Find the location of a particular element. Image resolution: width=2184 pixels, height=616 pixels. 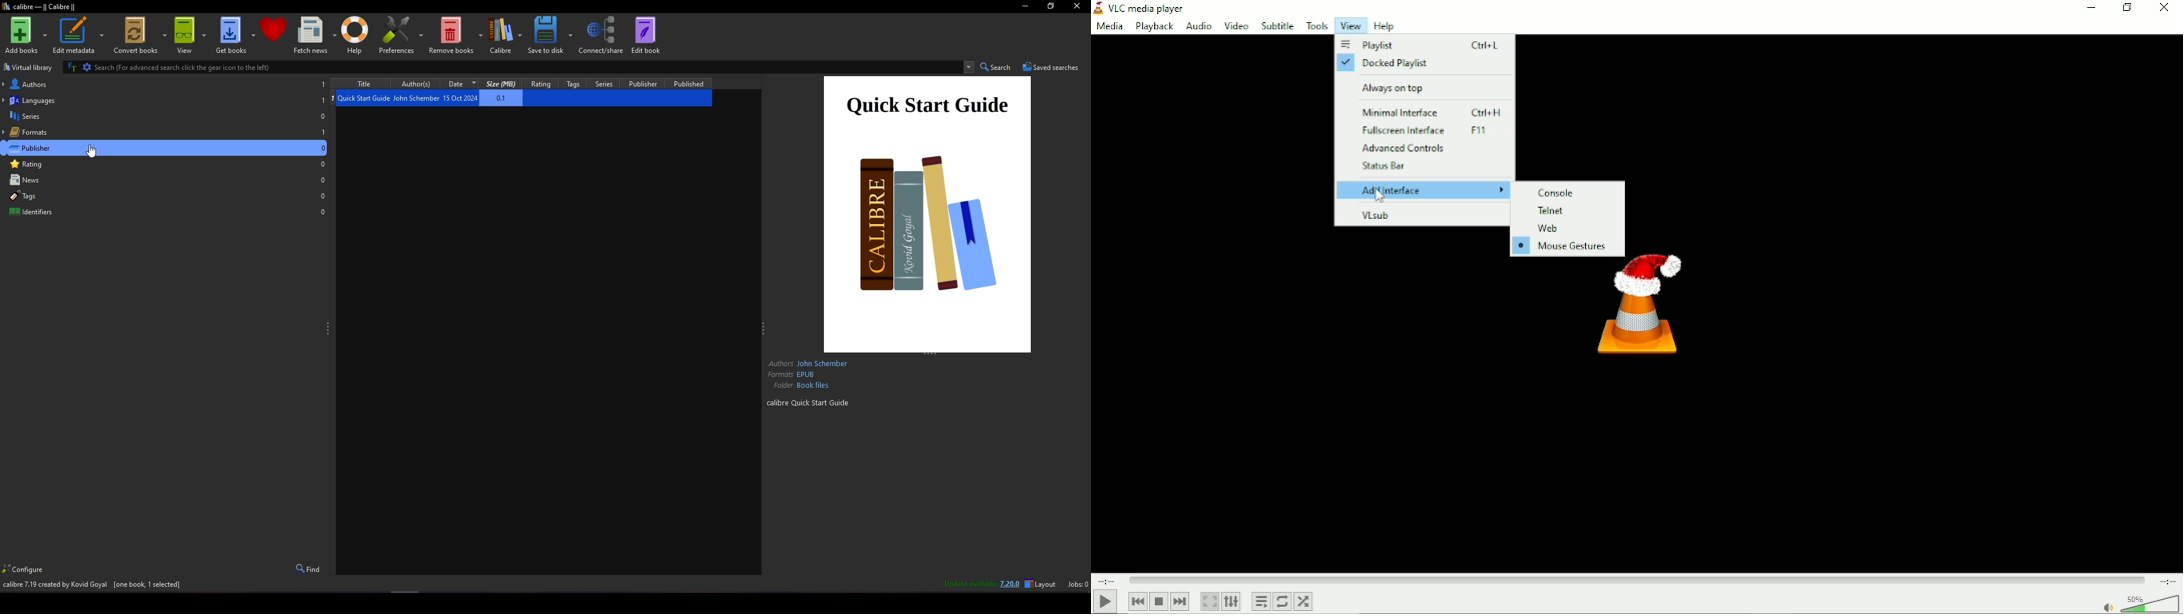

Toggle playlist is located at coordinates (1261, 602).